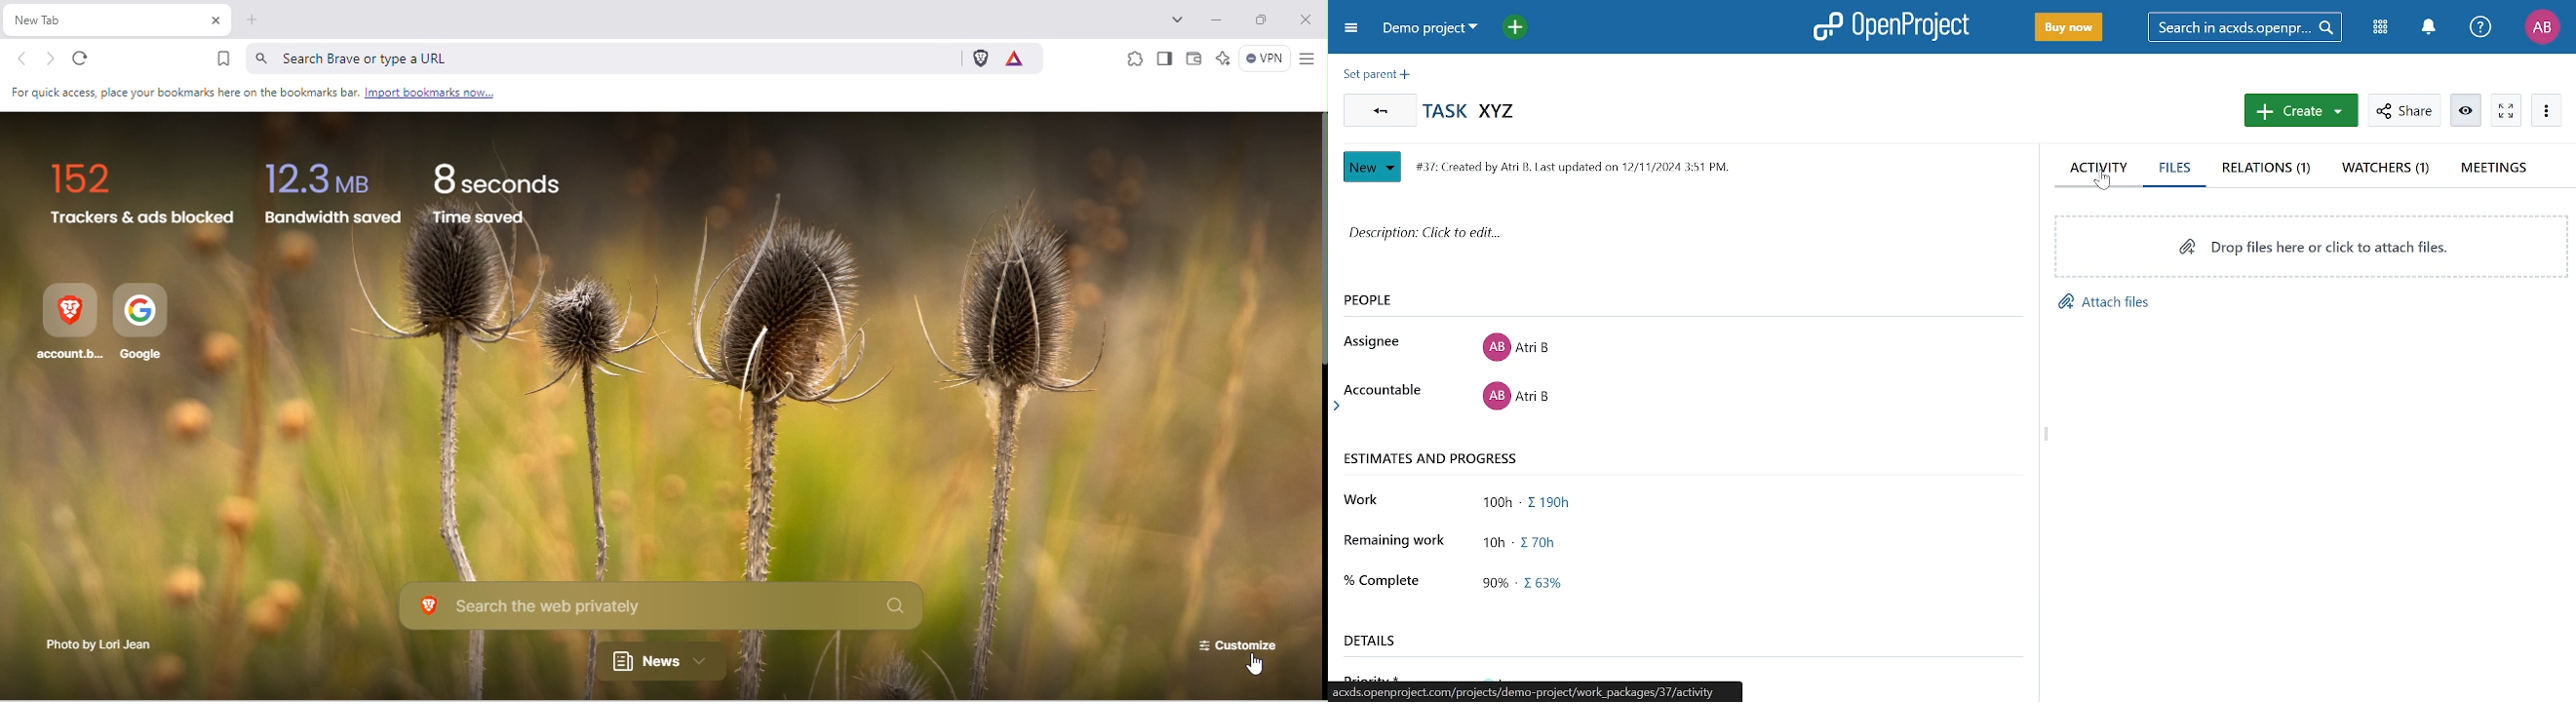  What do you see at coordinates (1319, 240) in the screenshot?
I see `Vertical scroll bar` at bounding box center [1319, 240].